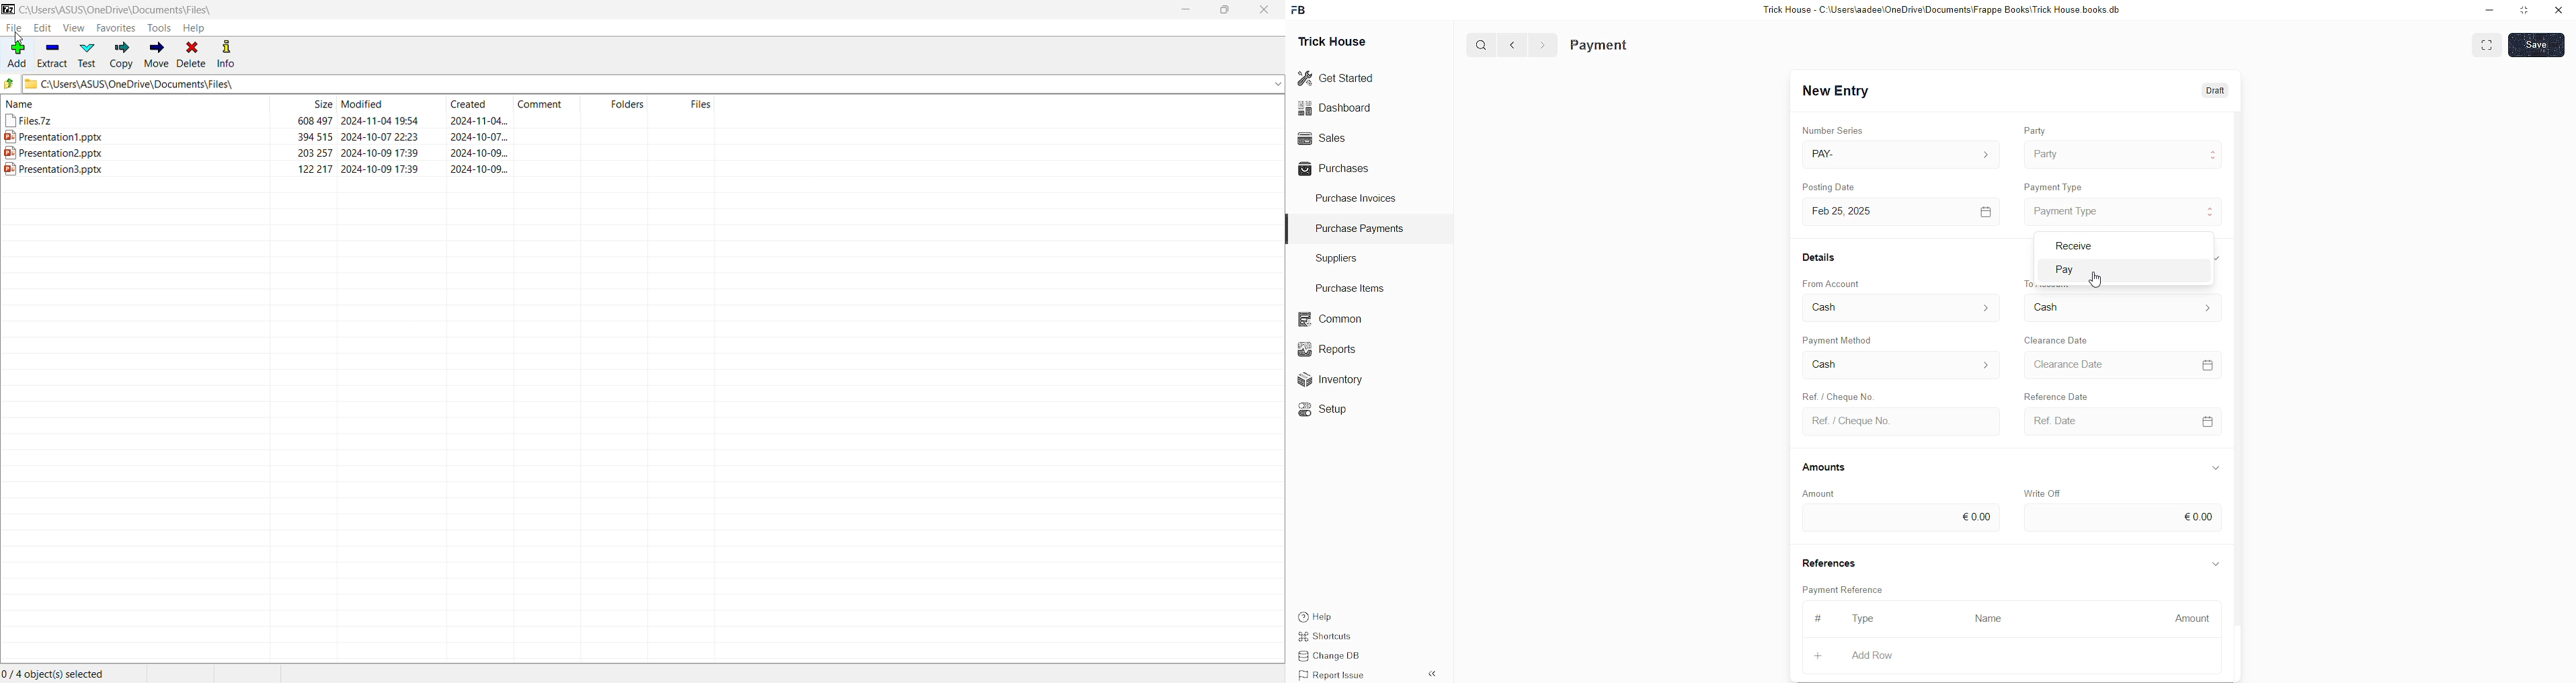 The height and width of the screenshot is (700, 2576). Describe the element at coordinates (1509, 44) in the screenshot. I see `<` at that location.